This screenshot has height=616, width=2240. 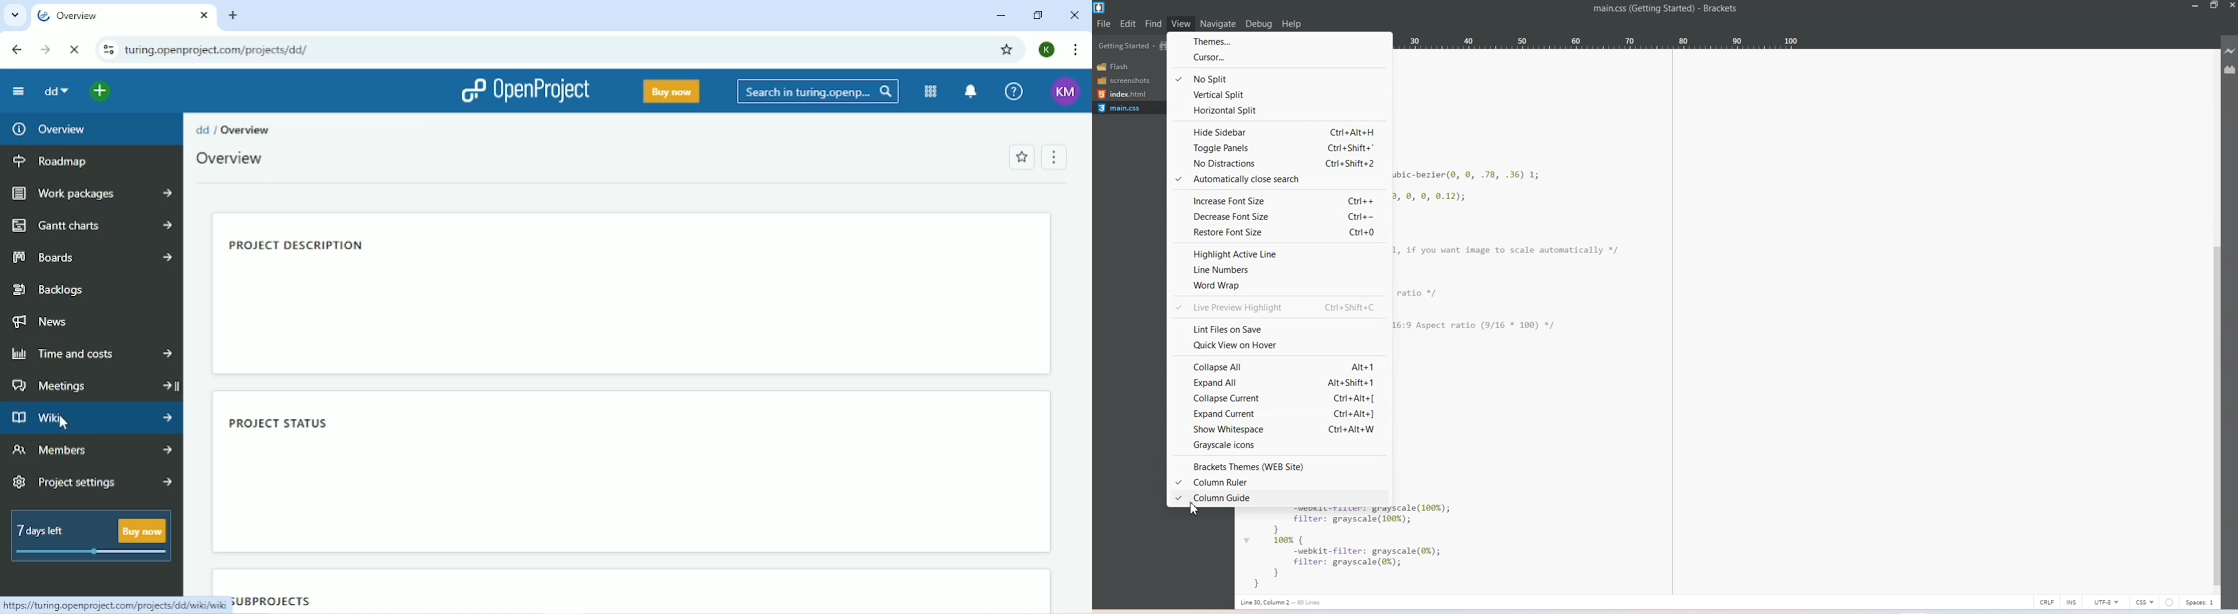 What do you see at coordinates (18, 91) in the screenshot?
I see `Collapse project menu` at bounding box center [18, 91].